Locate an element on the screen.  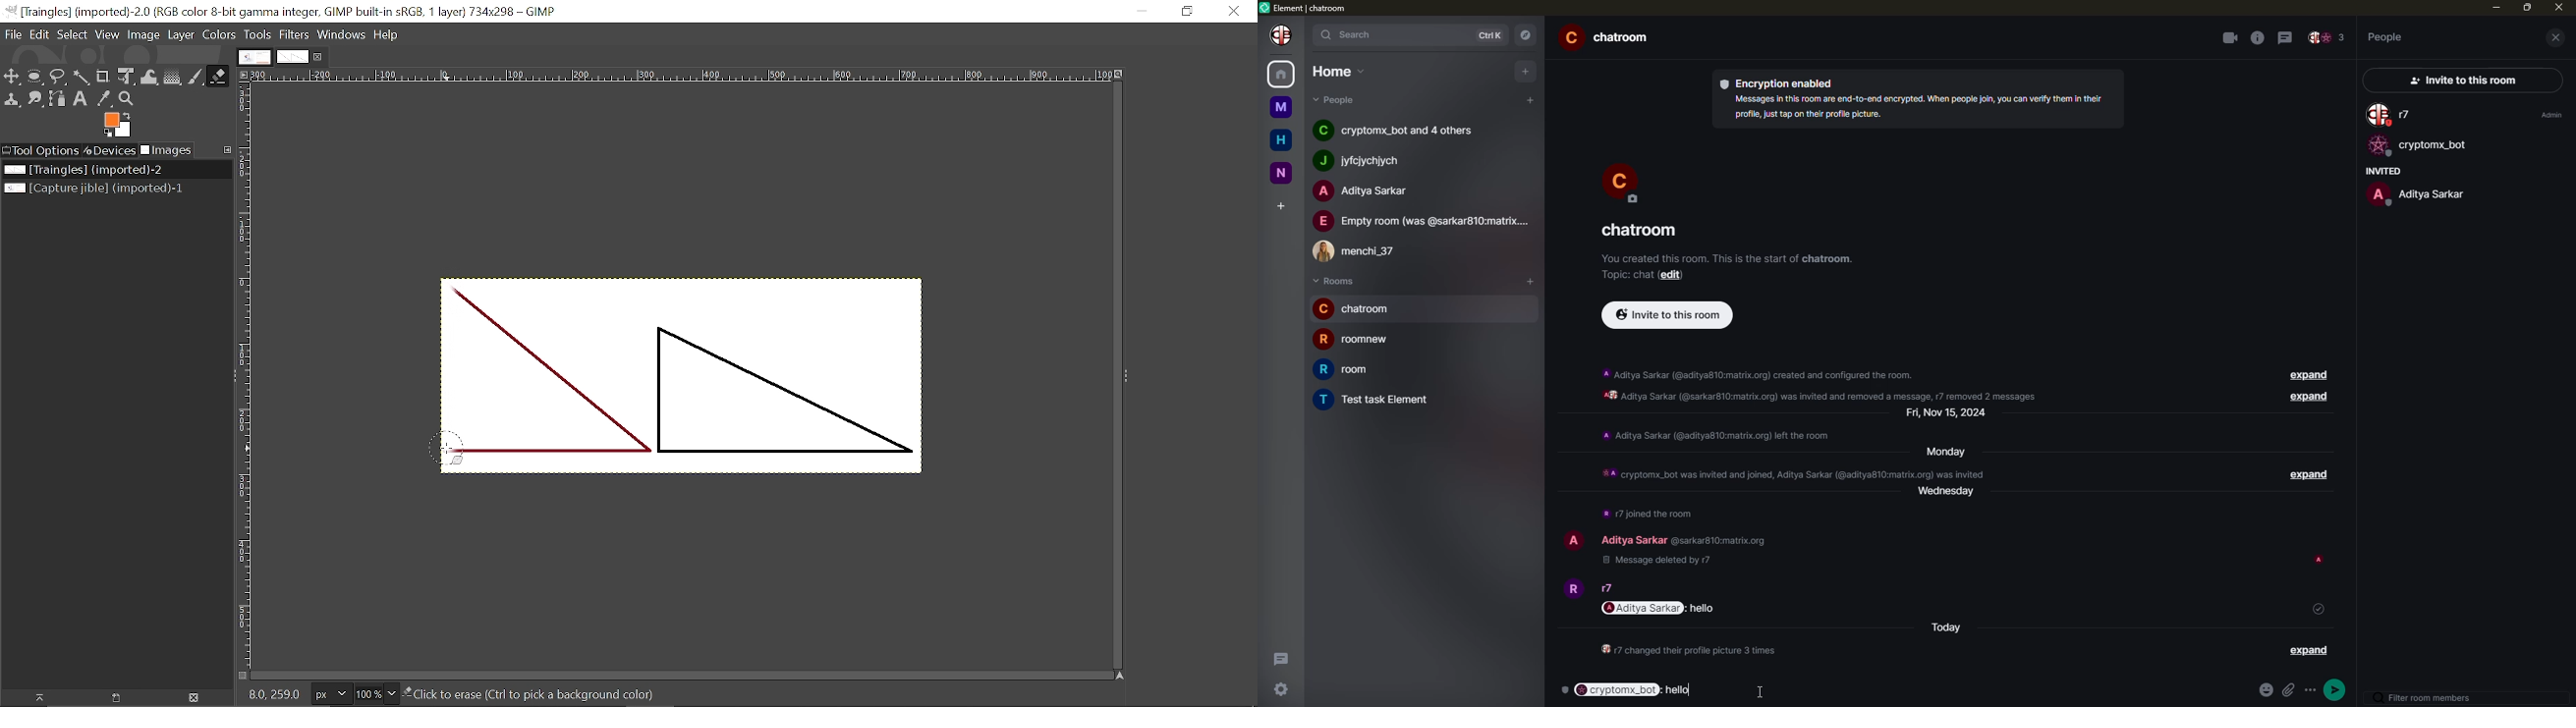
n is located at coordinates (1286, 172).